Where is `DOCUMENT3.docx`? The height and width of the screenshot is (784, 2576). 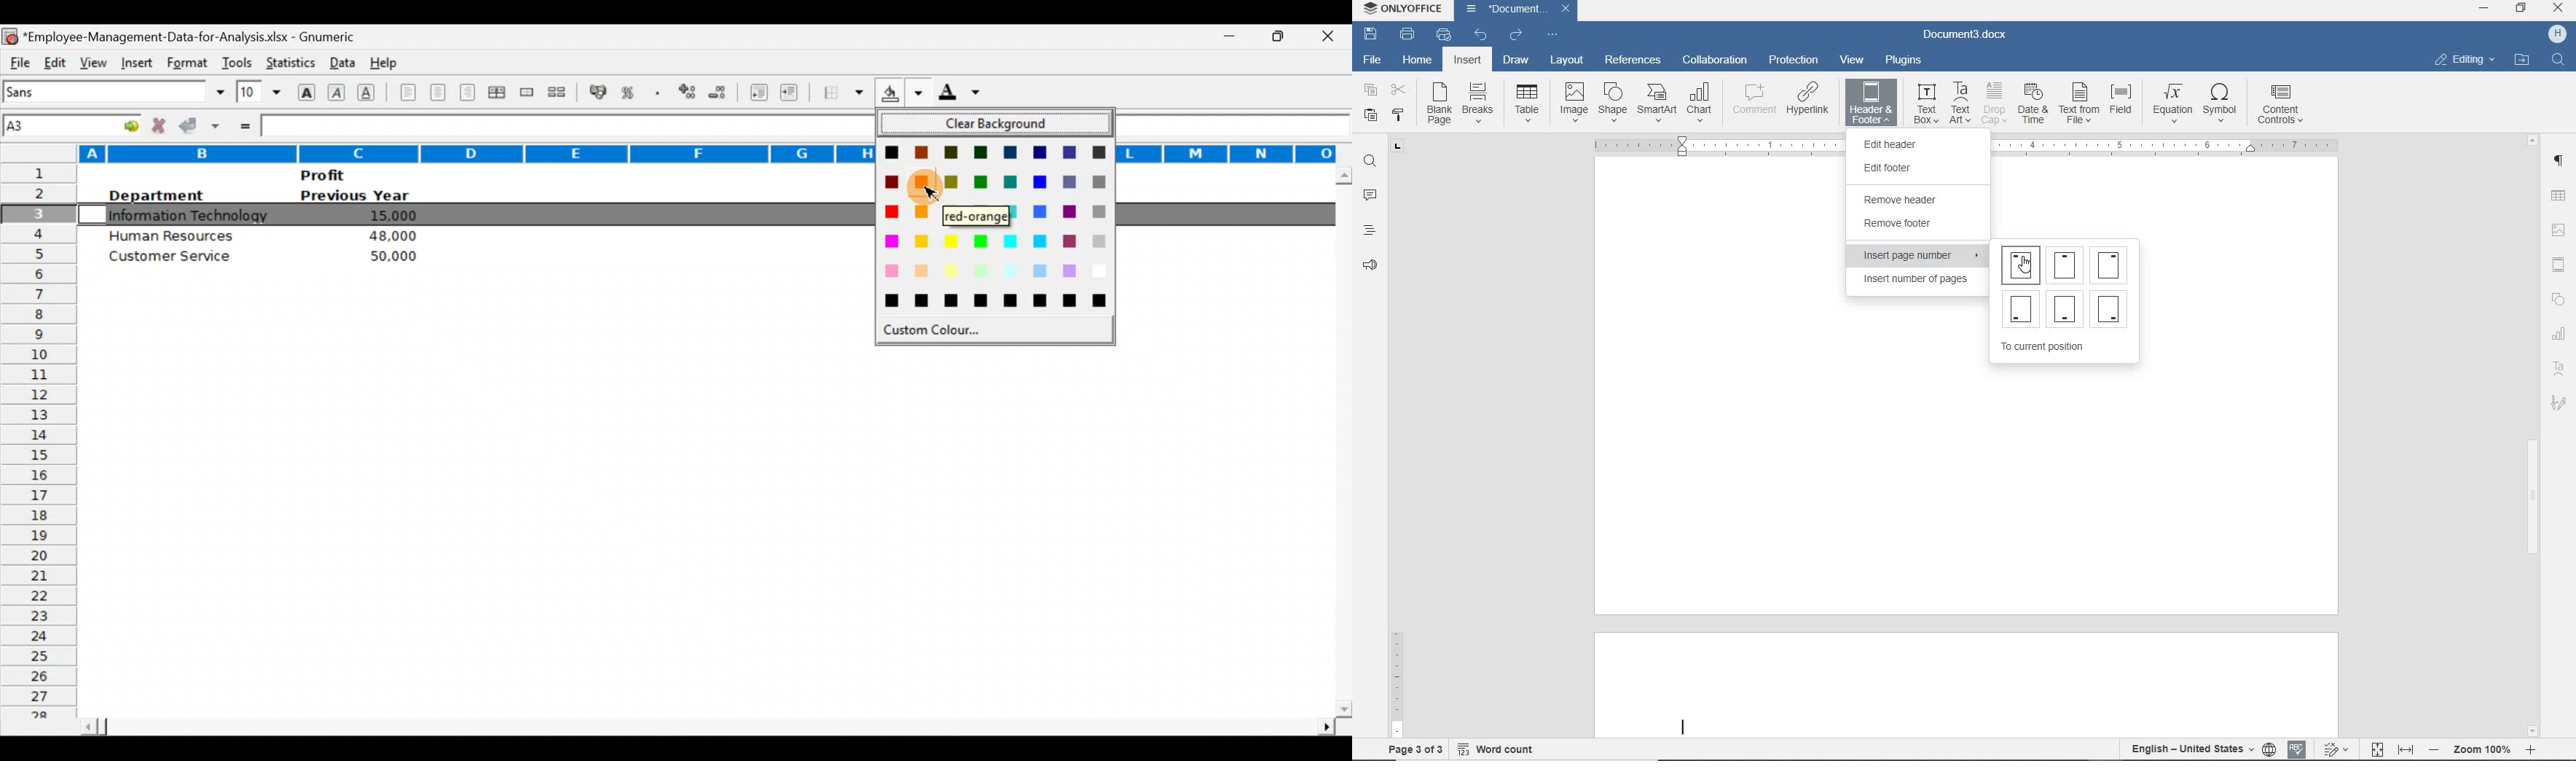 DOCUMENT3.docx is located at coordinates (1966, 35).